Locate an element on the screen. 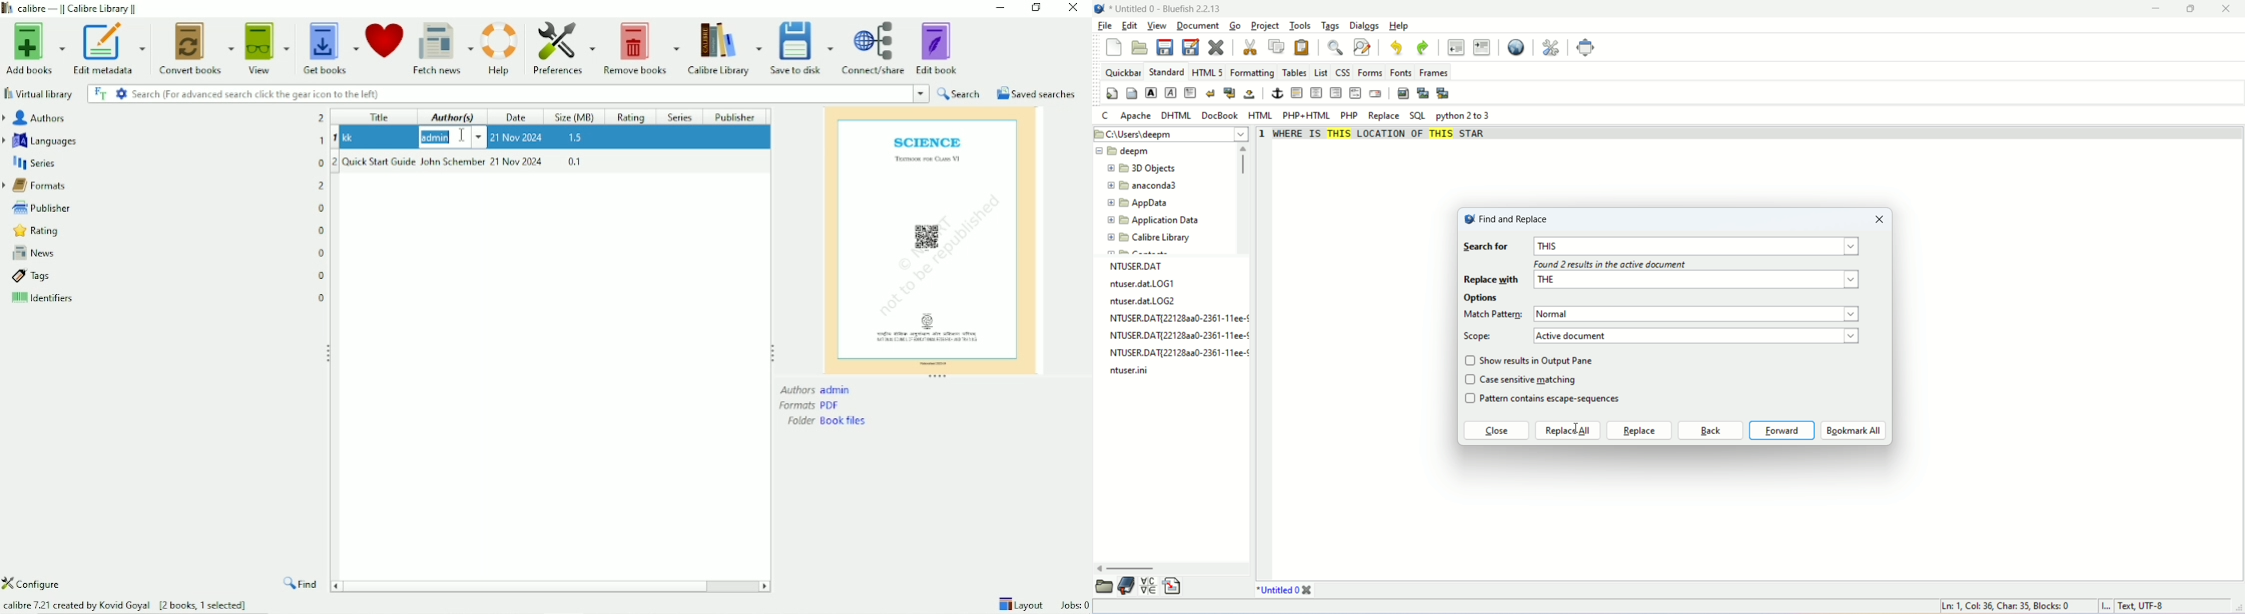  Resize is located at coordinates (774, 353).